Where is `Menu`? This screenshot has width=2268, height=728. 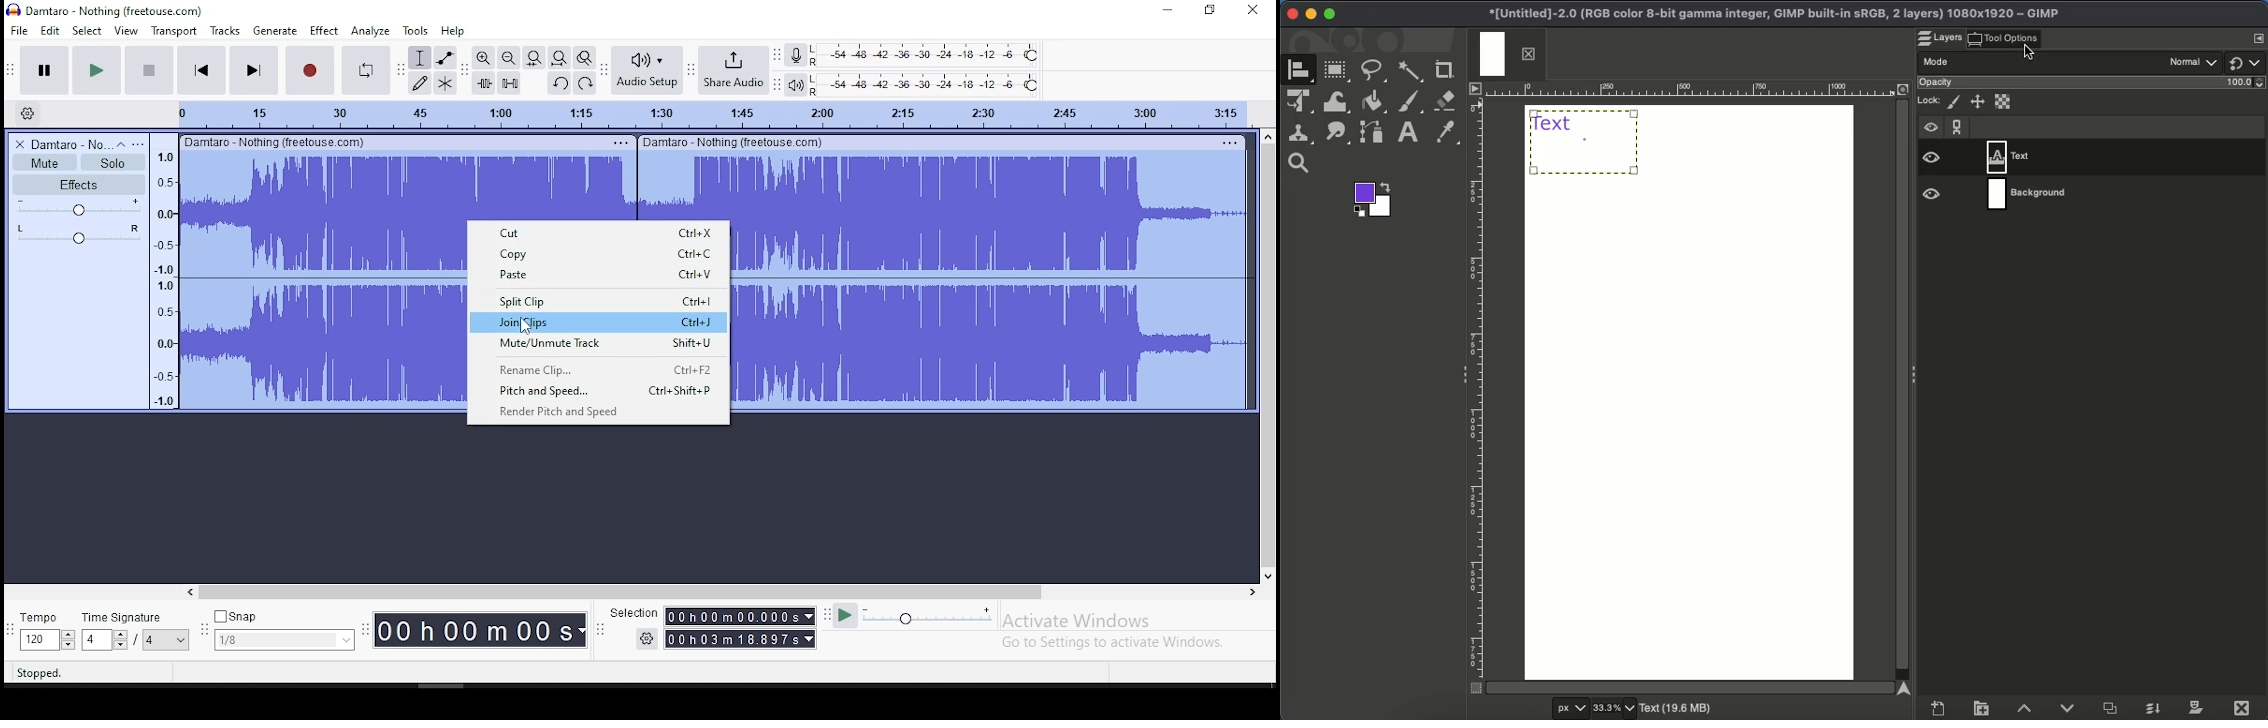
Menu is located at coordinates (1474, 88).